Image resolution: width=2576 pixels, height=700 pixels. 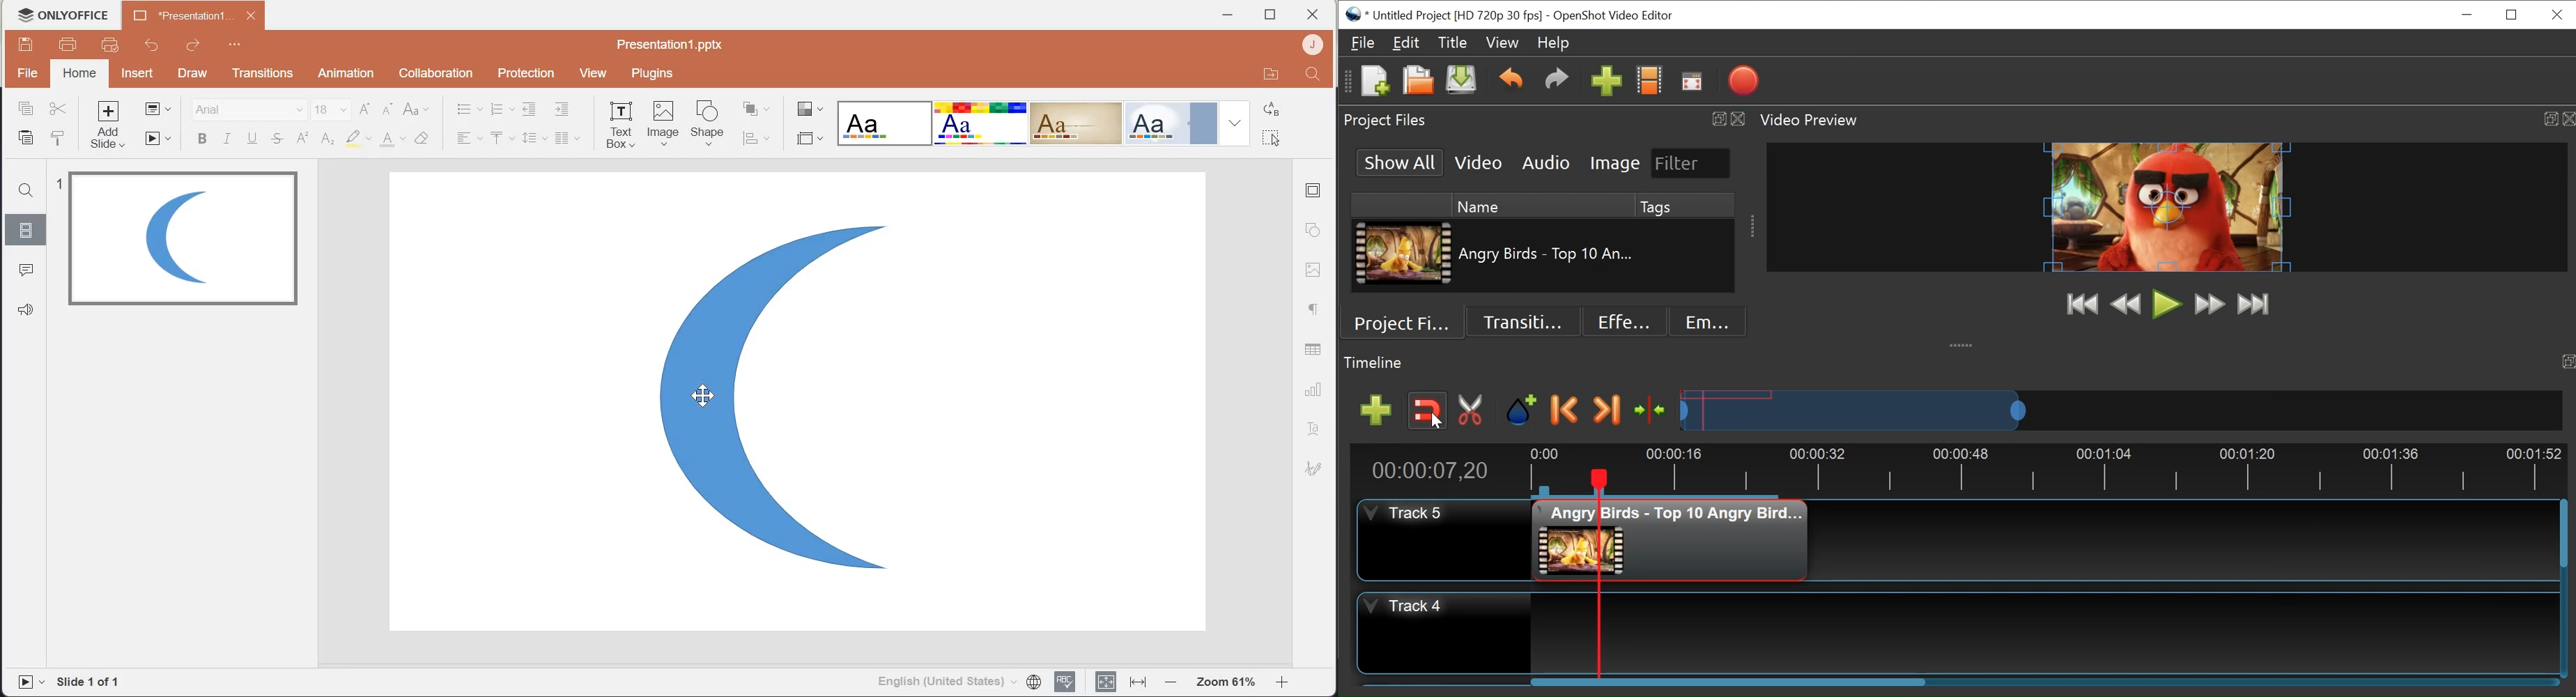 I want to click on Draw, so click(x=190, y=74).